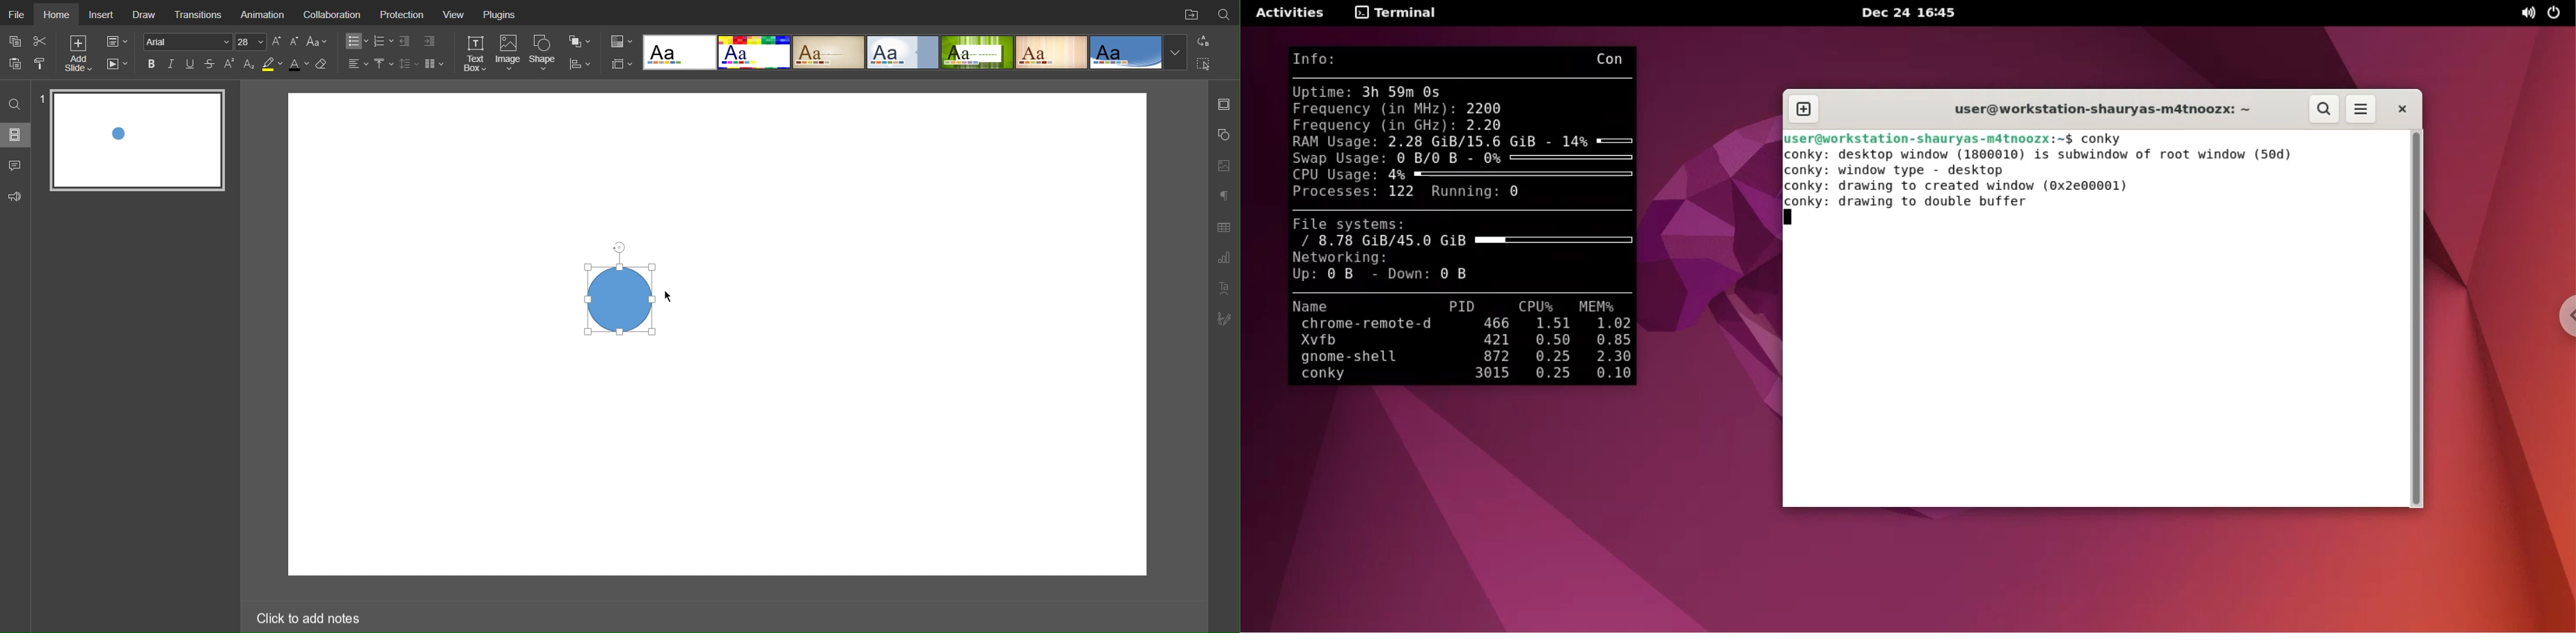 The image size is (2576, 644). What do you see at coordinates (436, 63) in the screenshot?
I see `Columns` at bounding box center [436, 63].